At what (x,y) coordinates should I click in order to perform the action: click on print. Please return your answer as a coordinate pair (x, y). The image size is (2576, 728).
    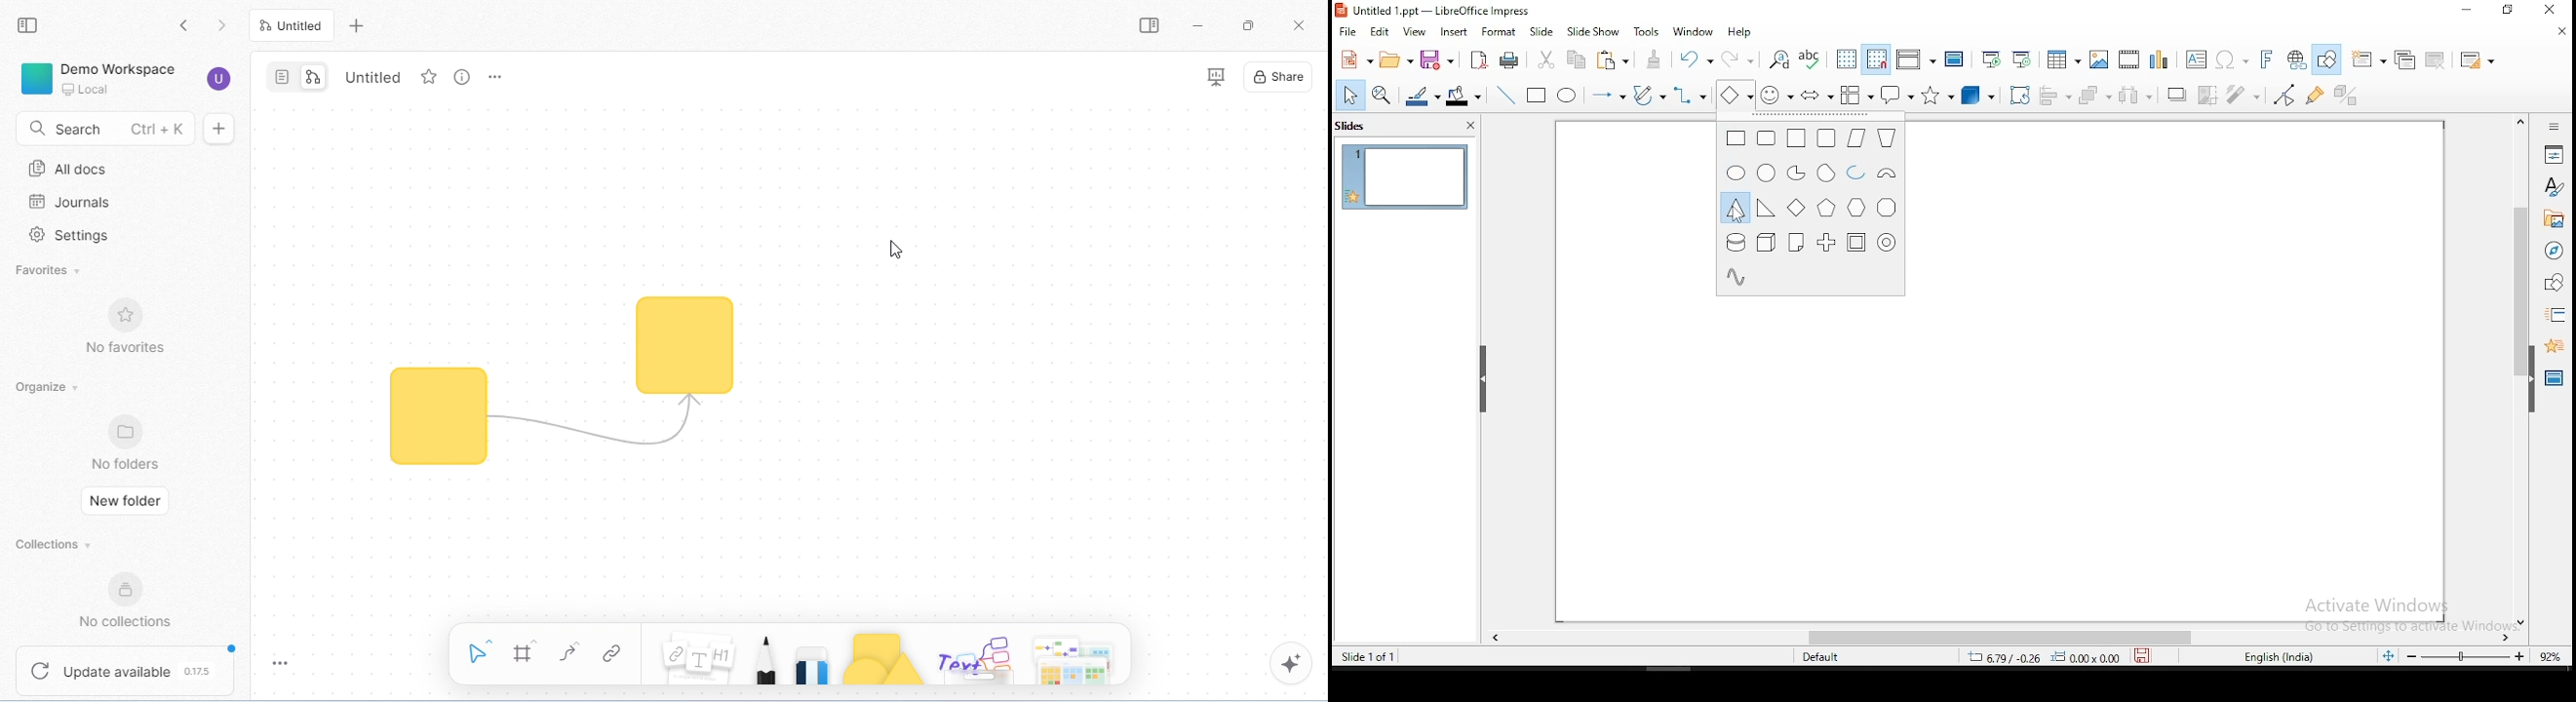
    Looking at the image, I should click on (1510, 61).